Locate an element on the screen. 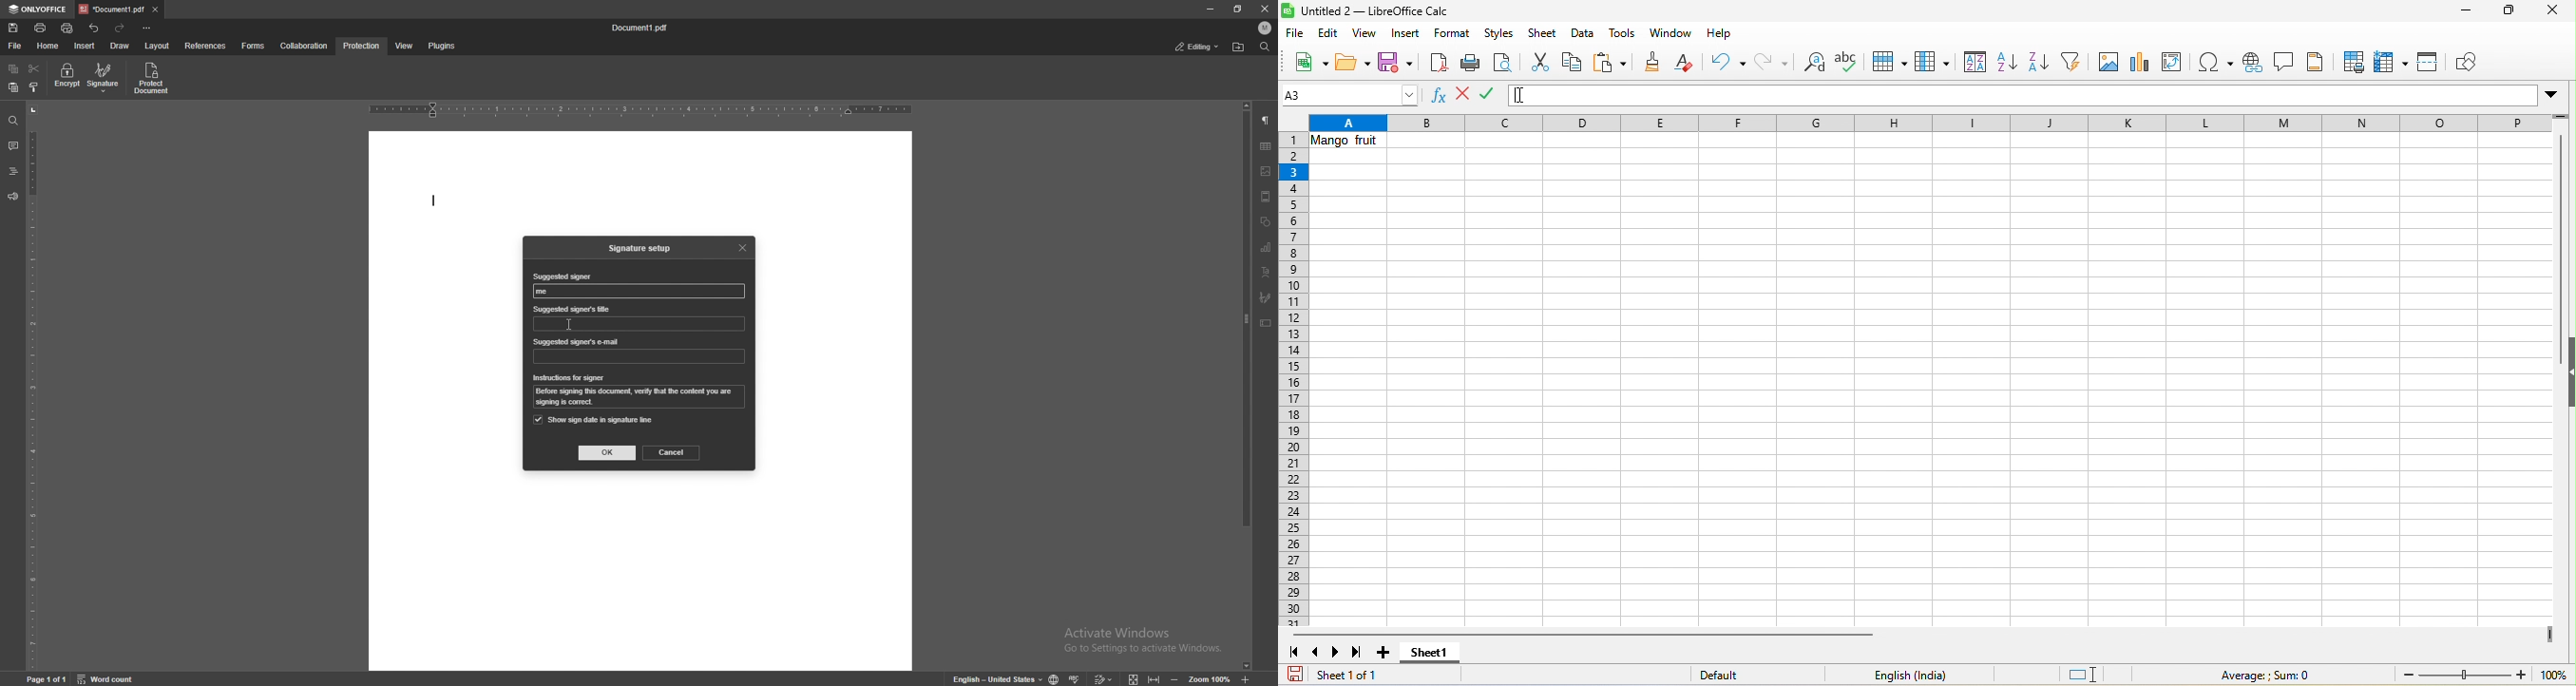 The height and width of the screenshot is (700, 2576). horizontal scroll bar is located at coordinates (1576, 634).